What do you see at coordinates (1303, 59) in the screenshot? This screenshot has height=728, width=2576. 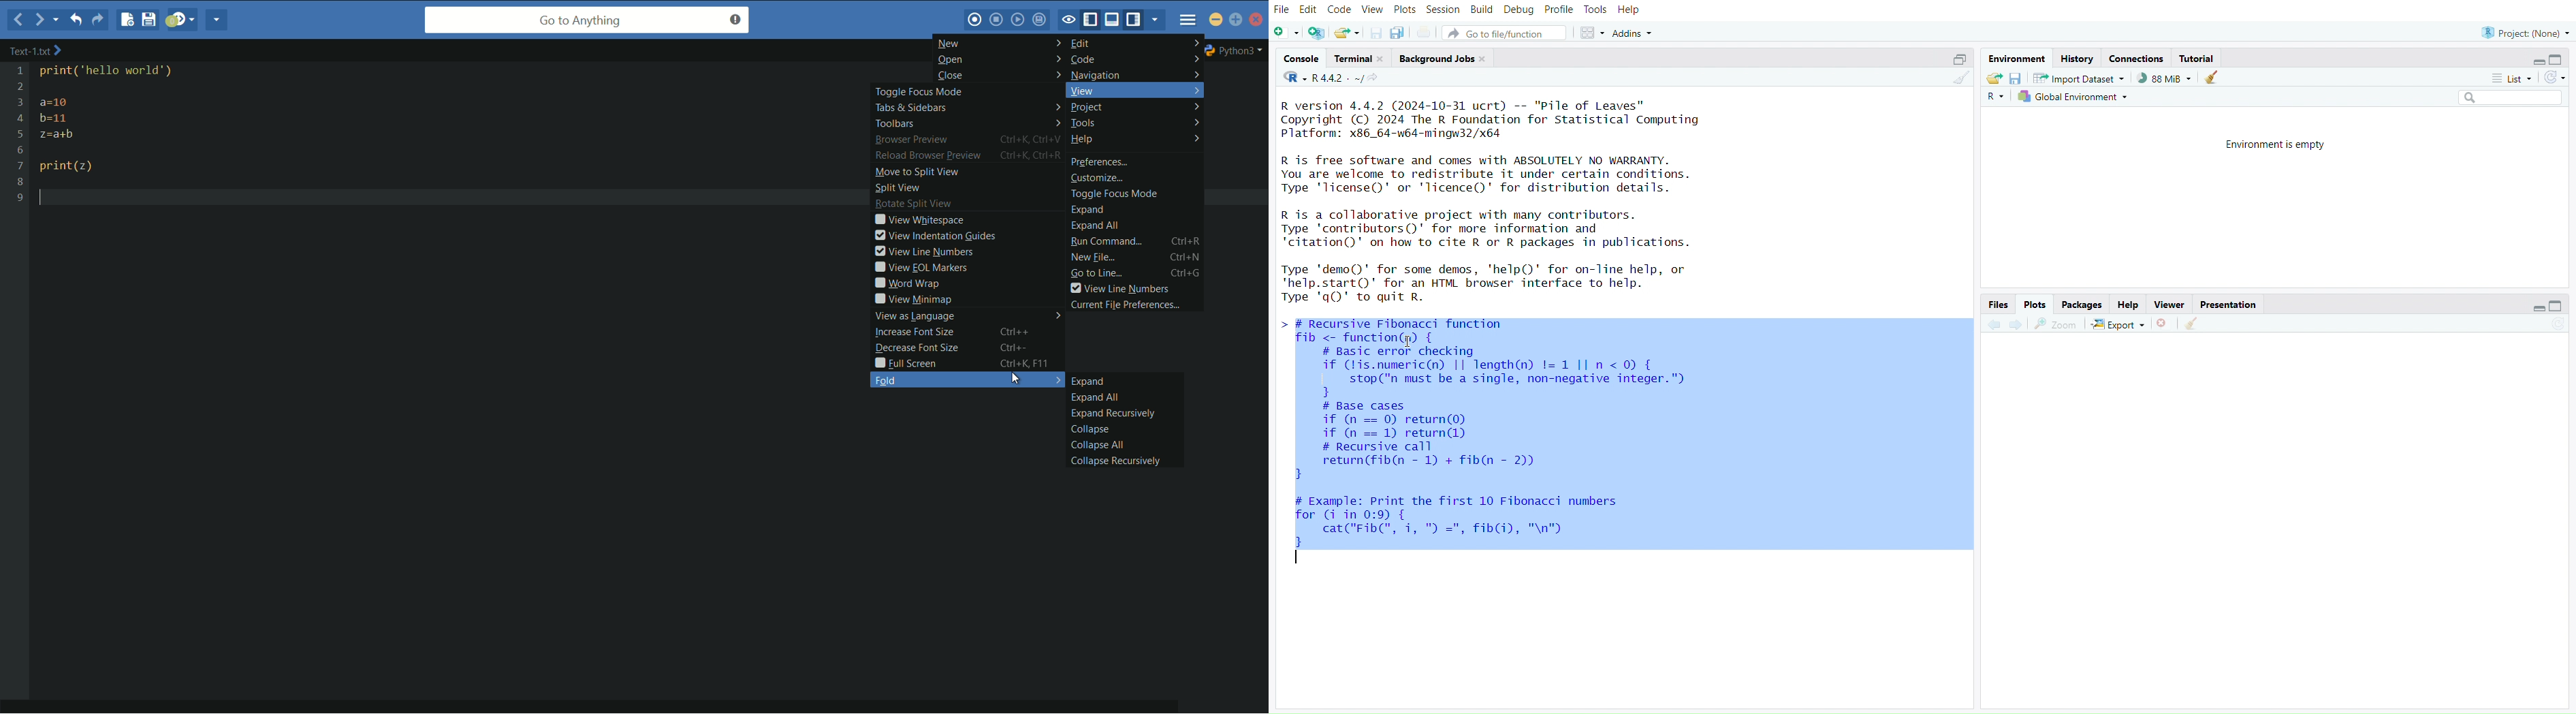 I see `console` at bounding box center [1303, 59].